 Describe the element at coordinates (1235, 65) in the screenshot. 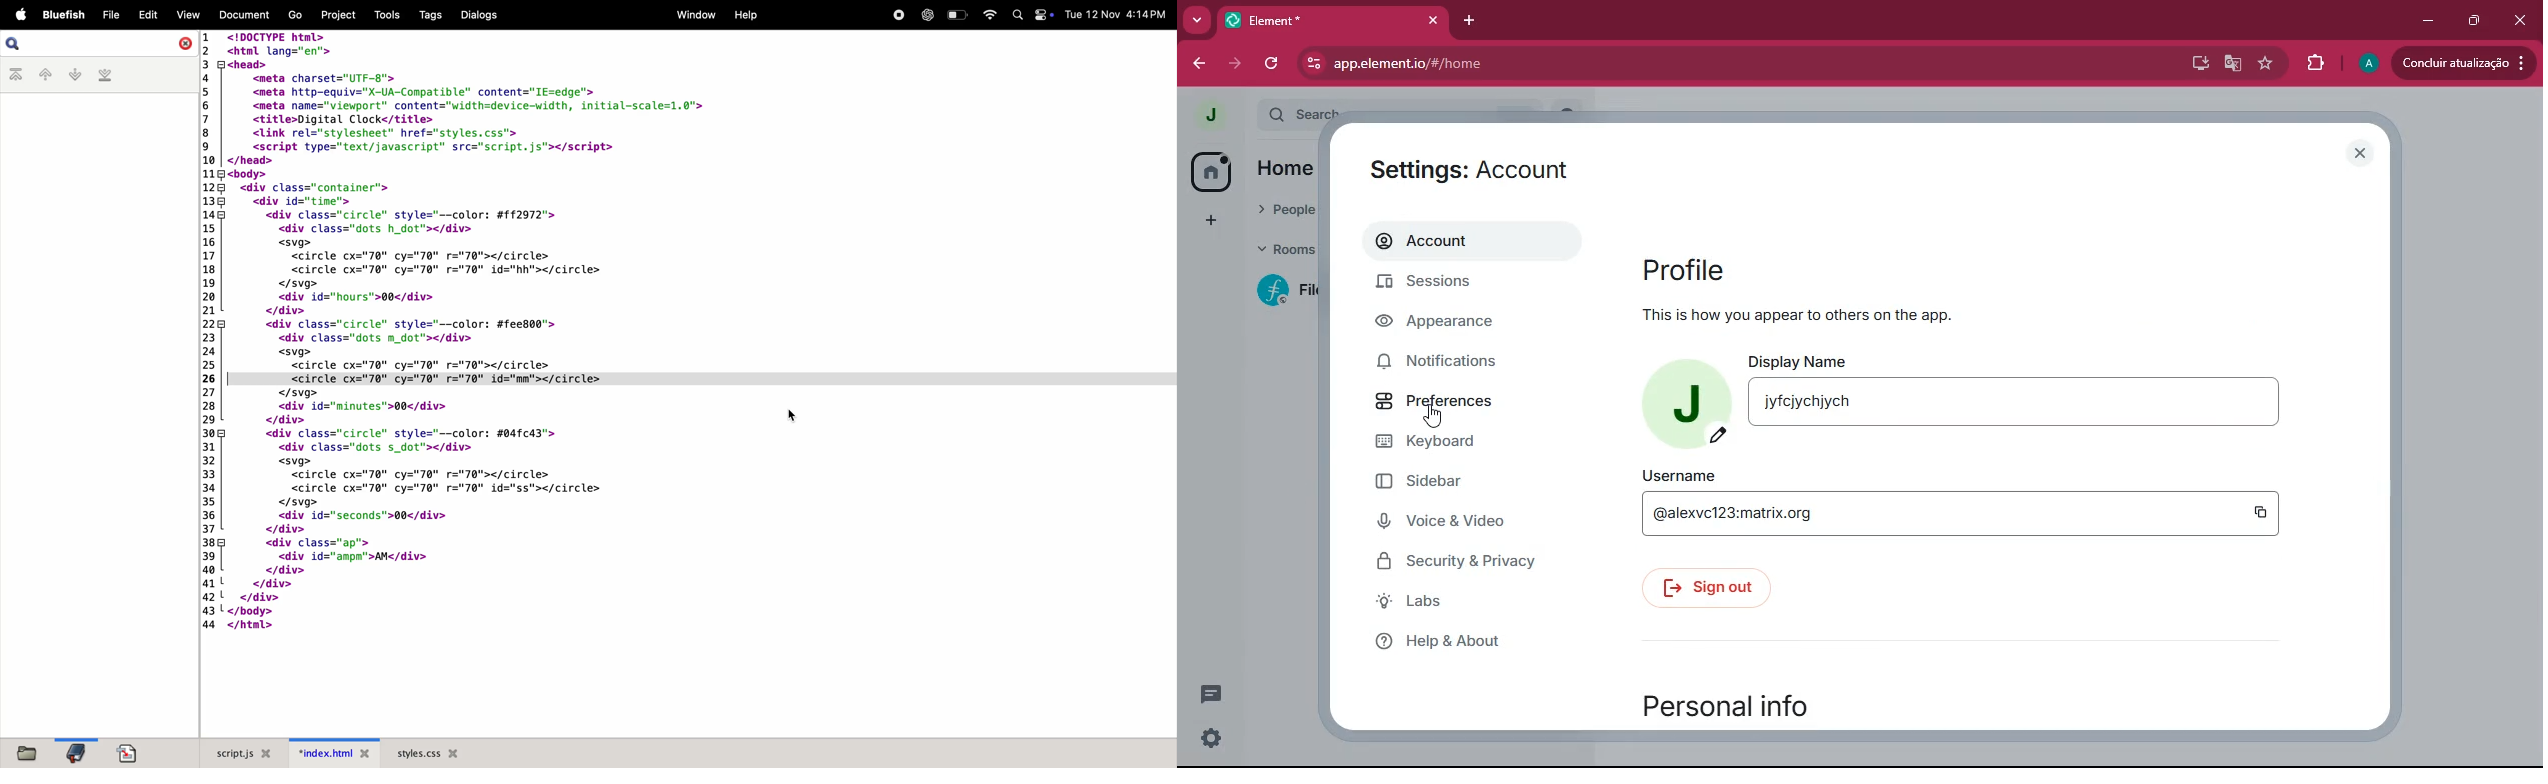

I see `forward` at that location.